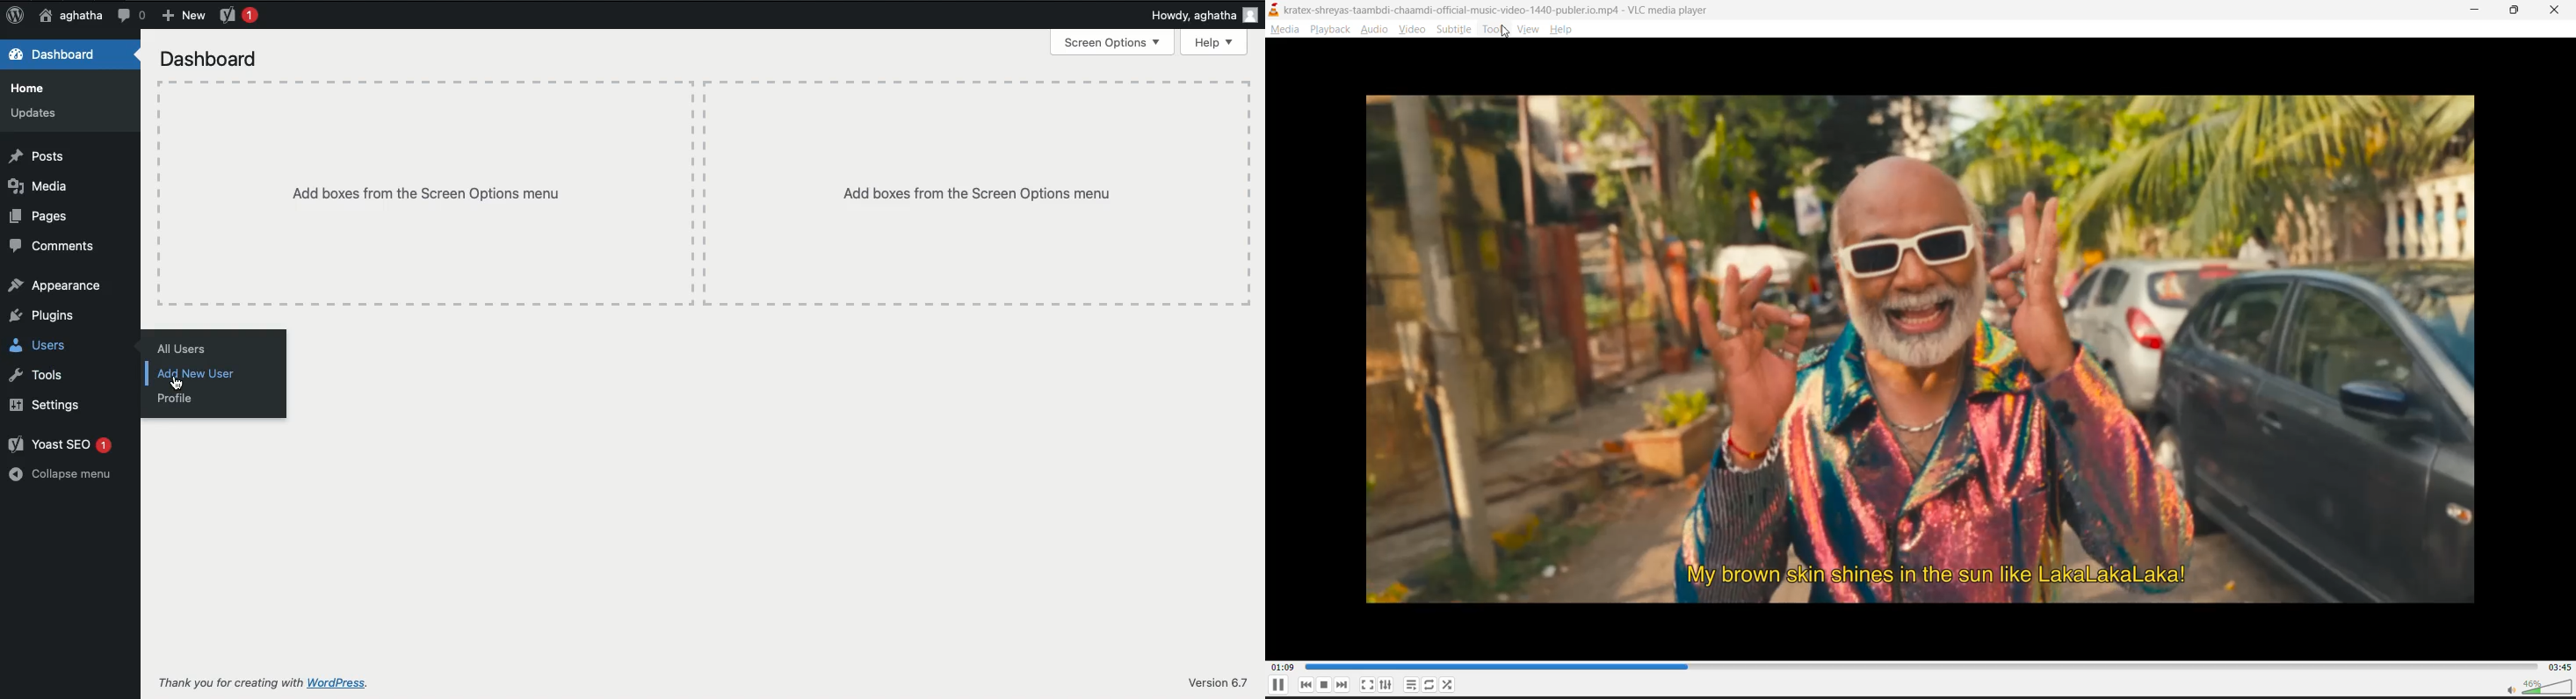  What do you see at coordinates (1367, 683) in the screenshot?
I see `full screen` at bounding box center [1367, 683].